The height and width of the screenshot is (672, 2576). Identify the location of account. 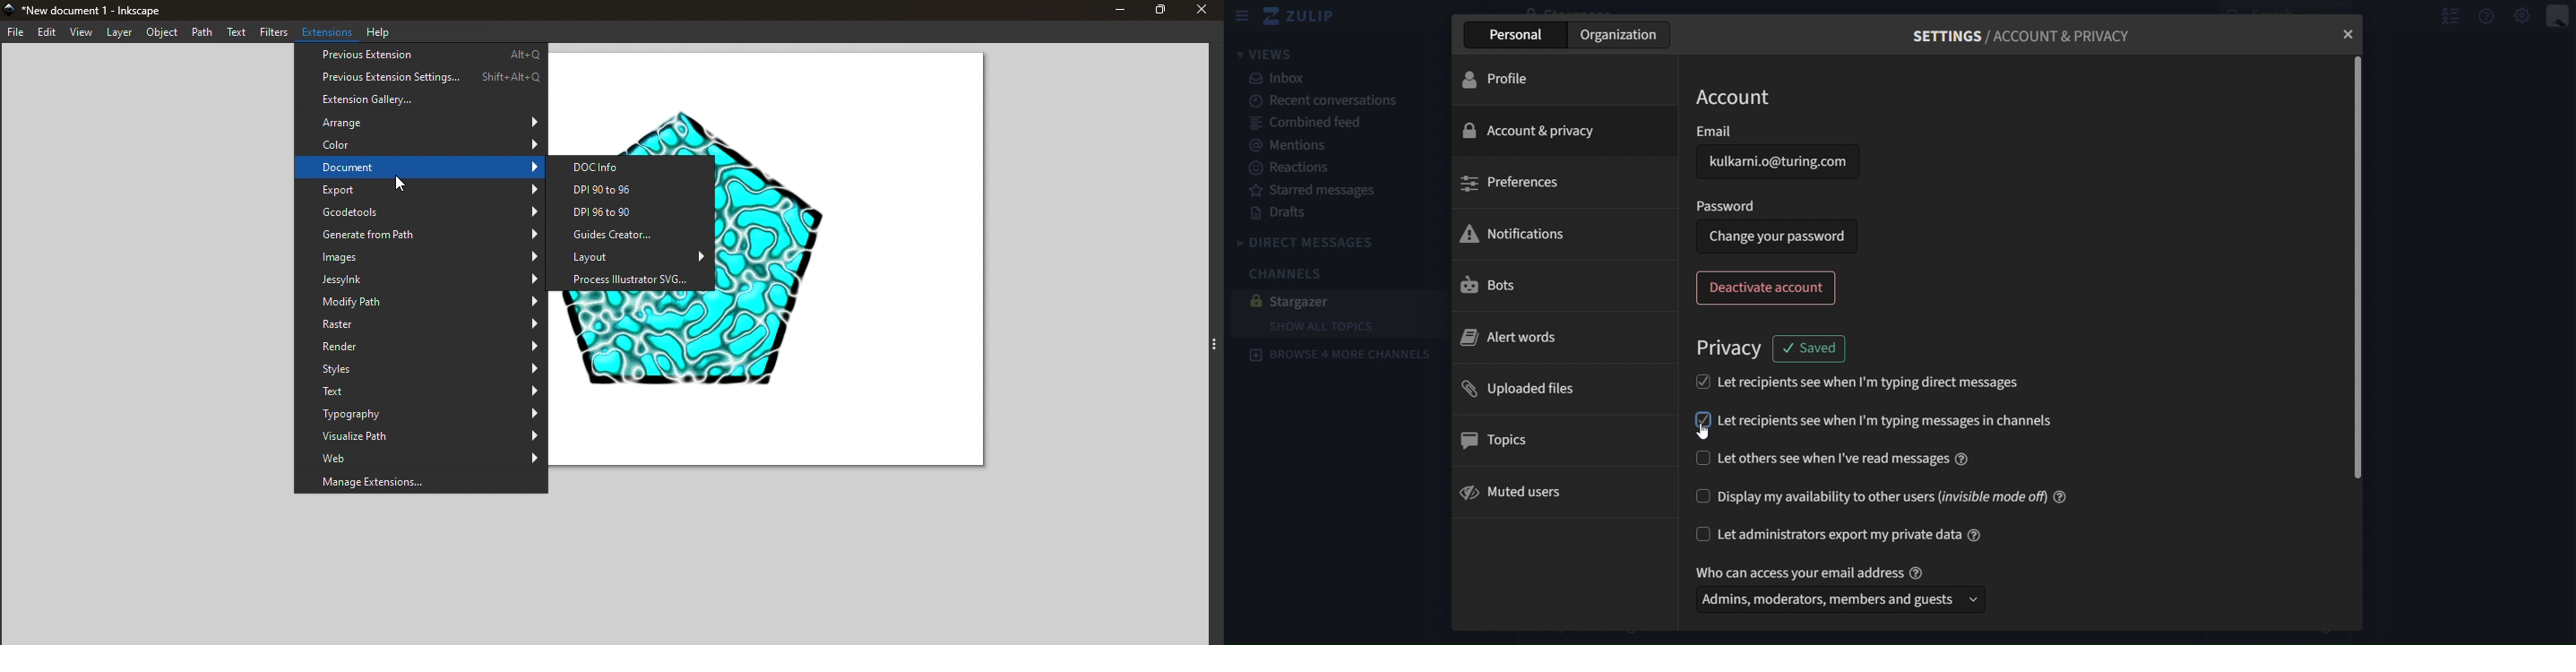
(1734, 98).